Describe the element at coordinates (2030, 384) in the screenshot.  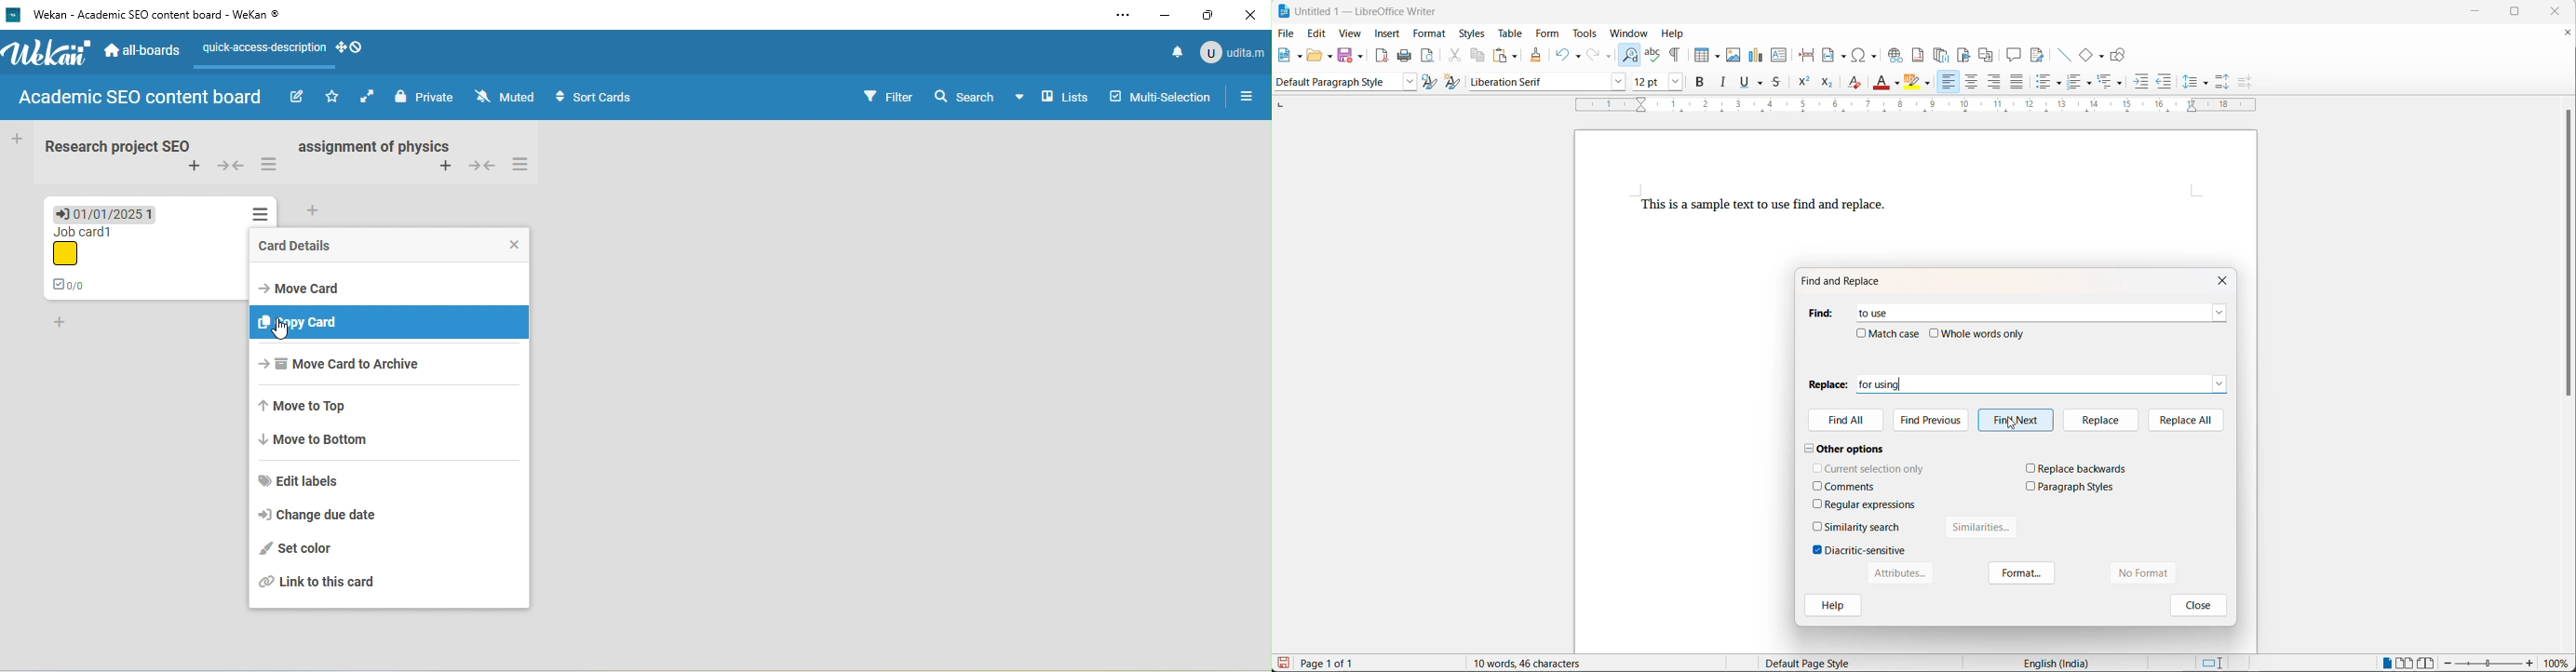
I see `for using` at that location.